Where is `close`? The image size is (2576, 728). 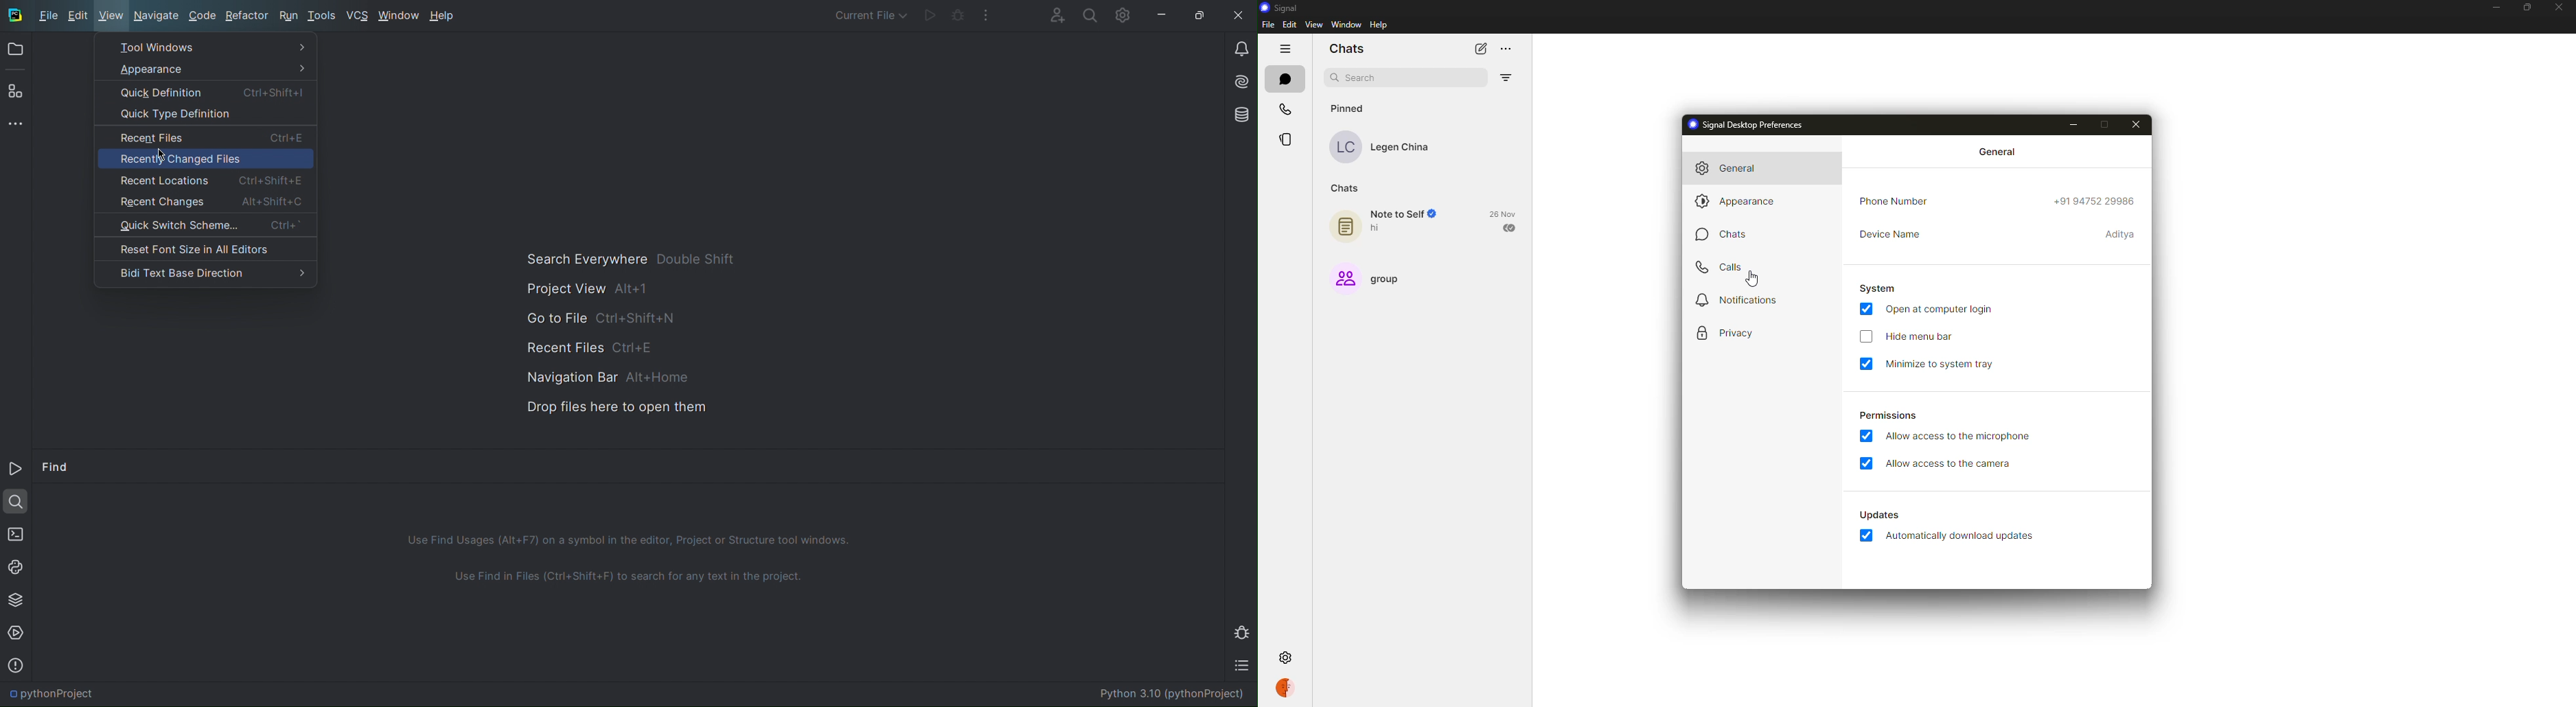 close is located at coordinates (2136, 124).